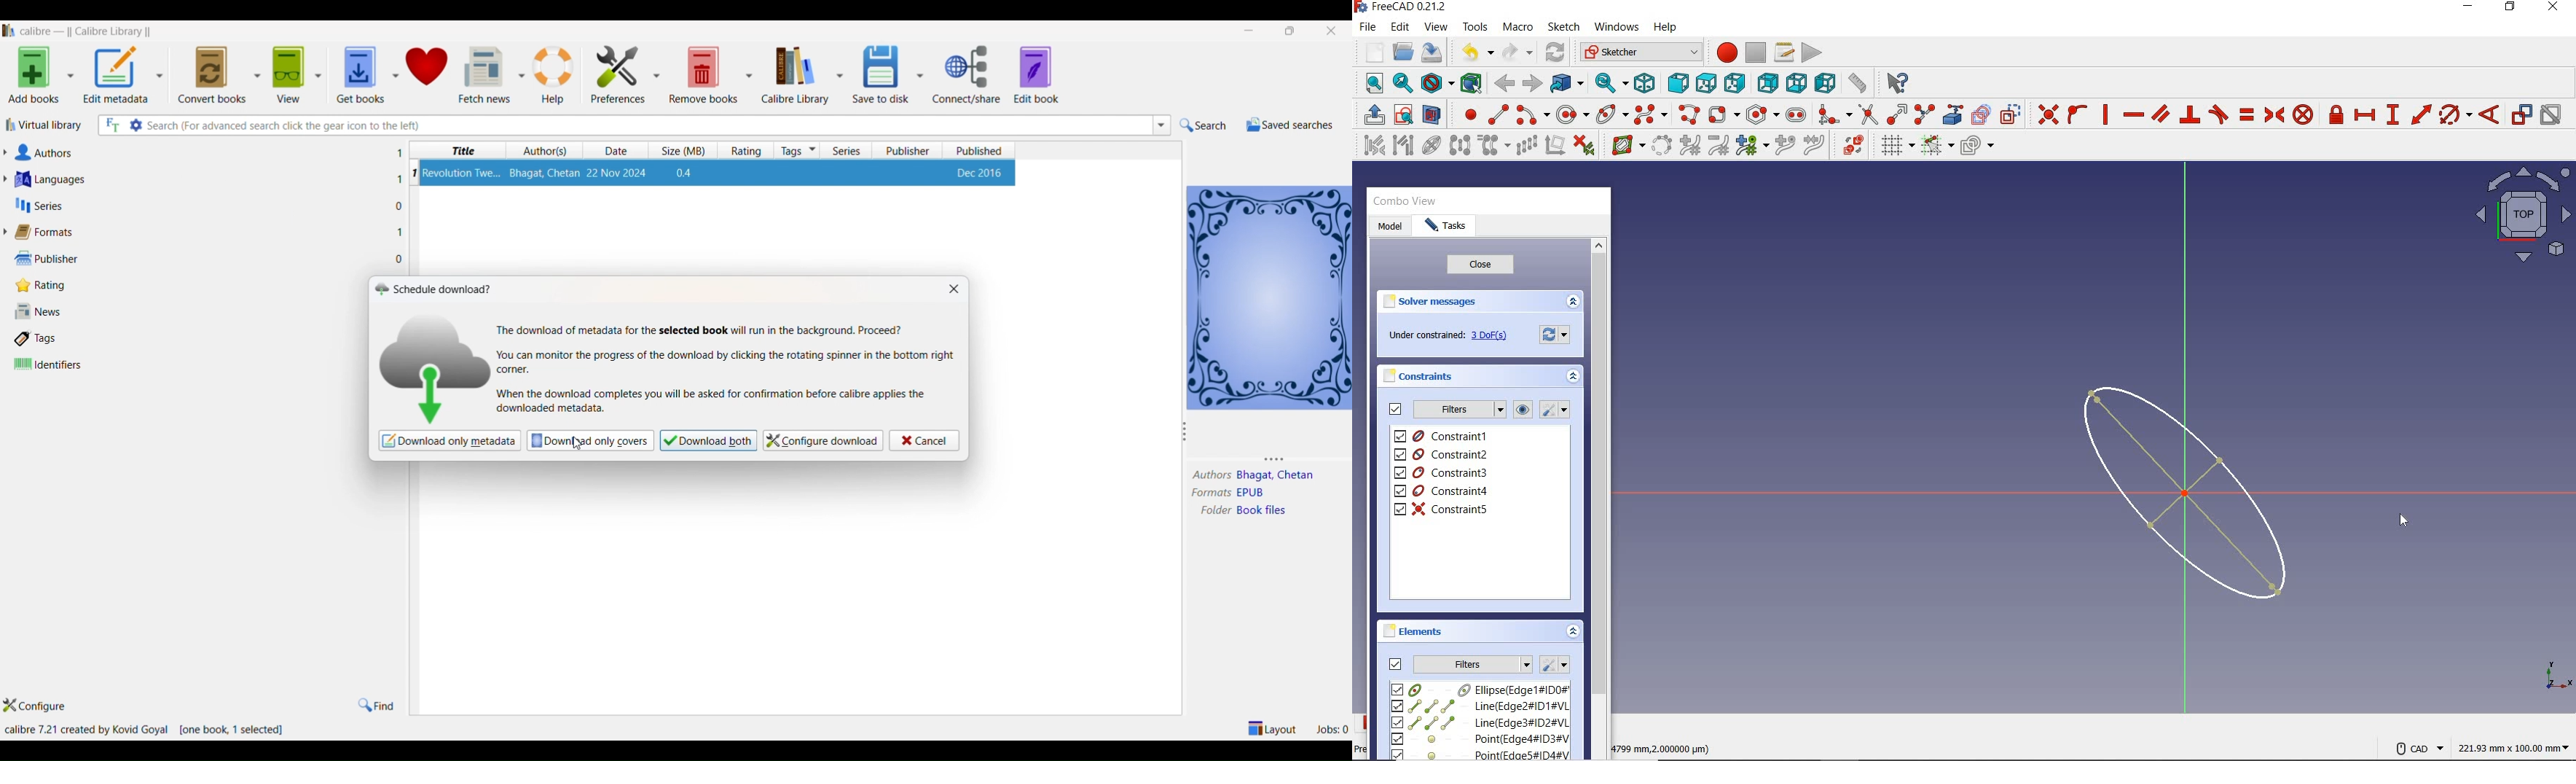  Describe the element at coordinates (969, 75) in the screenshot. I see `Connect/share` at that location.